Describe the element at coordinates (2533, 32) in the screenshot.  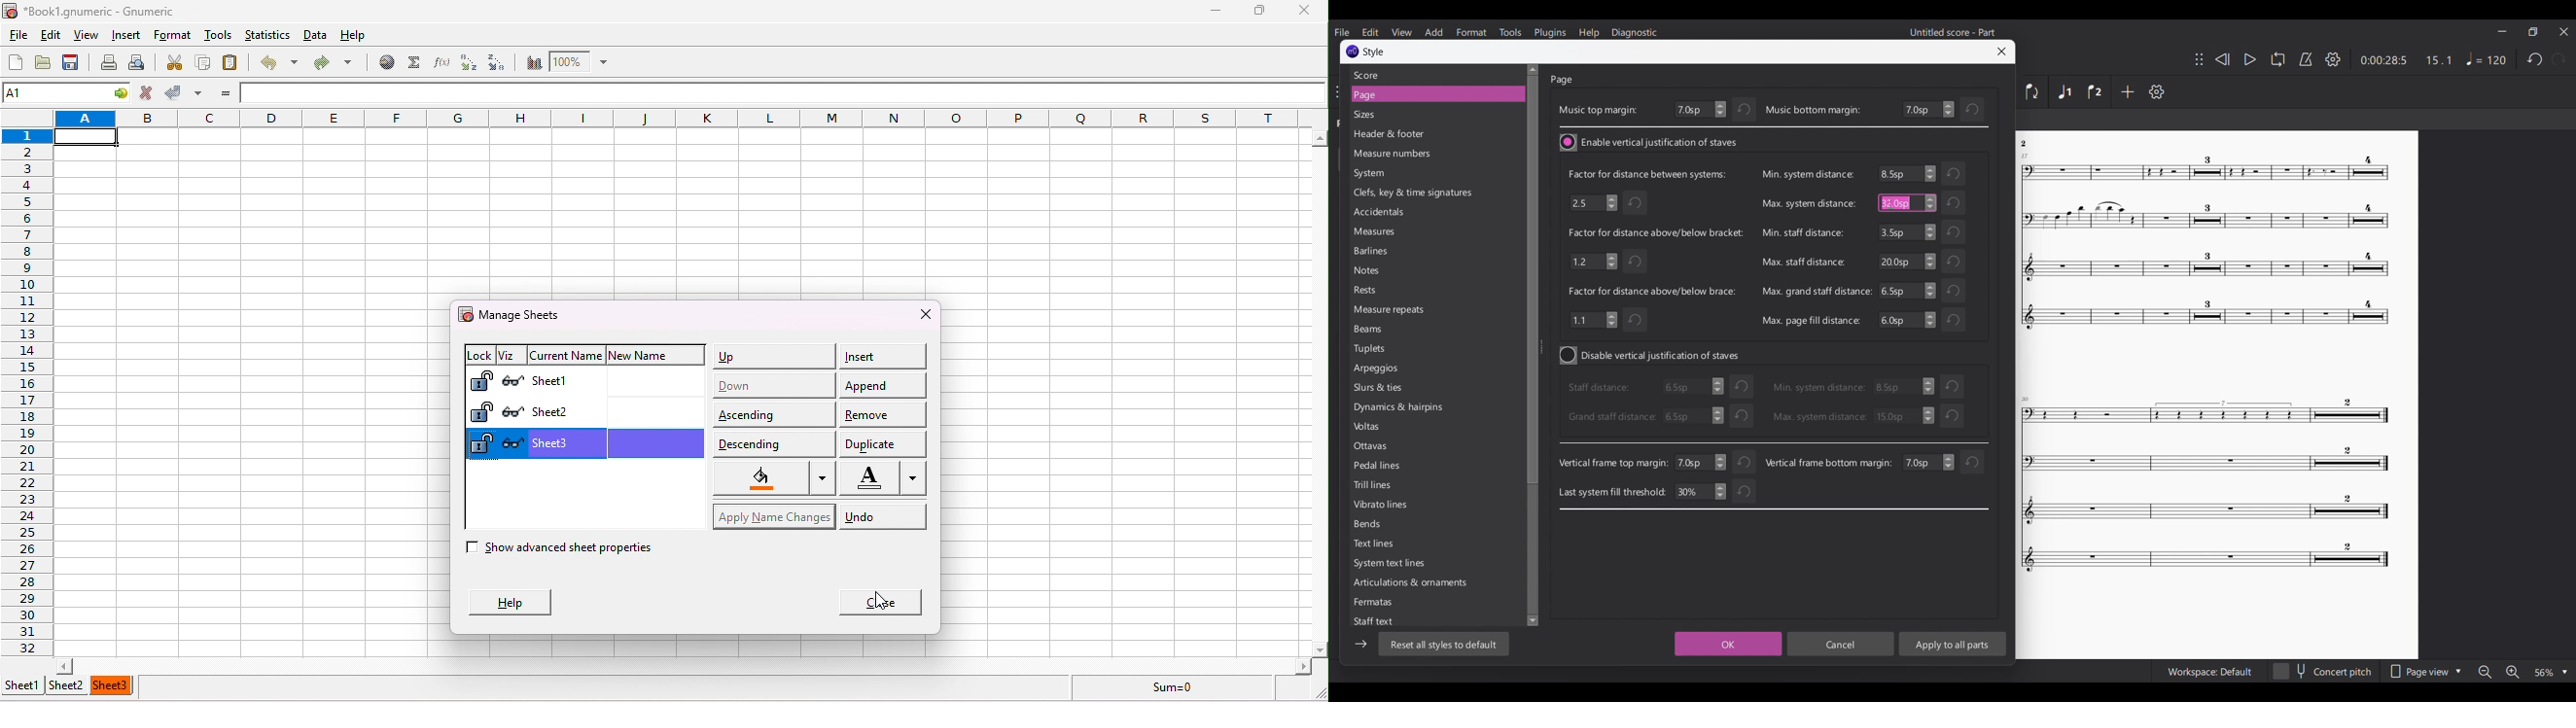
I see `Smaller tab` at that location.